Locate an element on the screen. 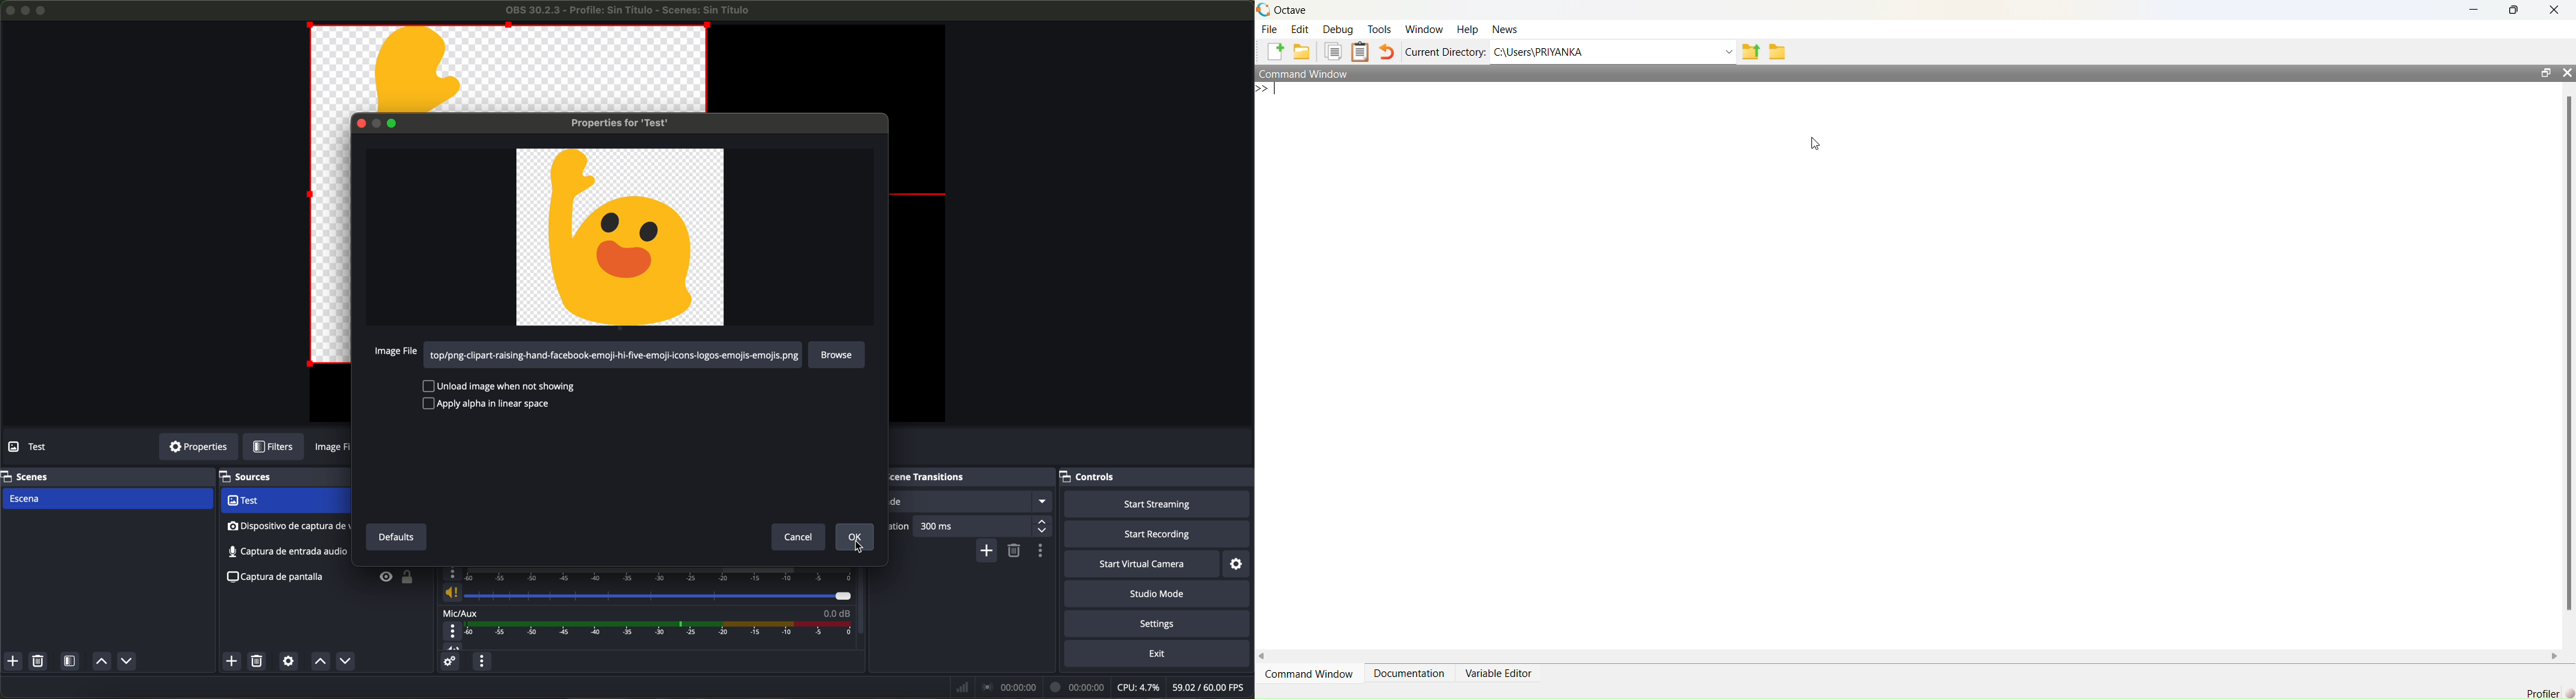 This screenshot has width=2576, height=700. scenes is located at coordinates (27, 476).